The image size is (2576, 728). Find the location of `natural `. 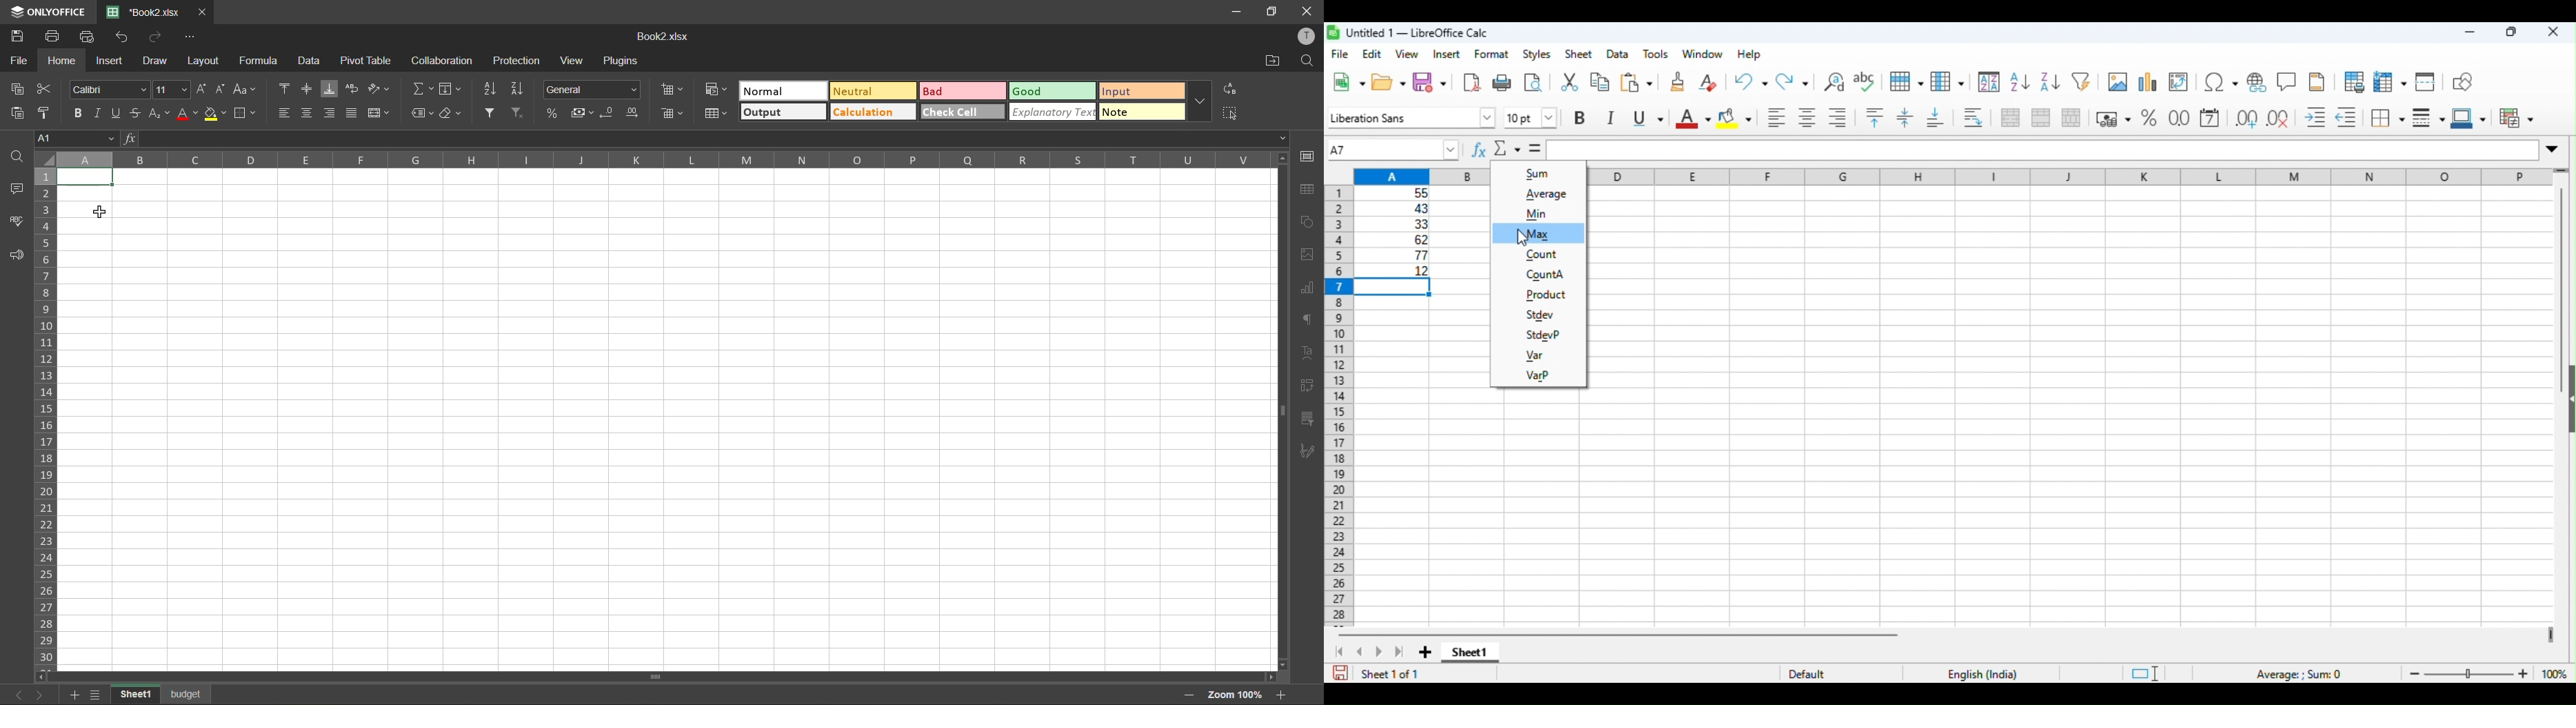

natural  is located at coordinates (783, 90).